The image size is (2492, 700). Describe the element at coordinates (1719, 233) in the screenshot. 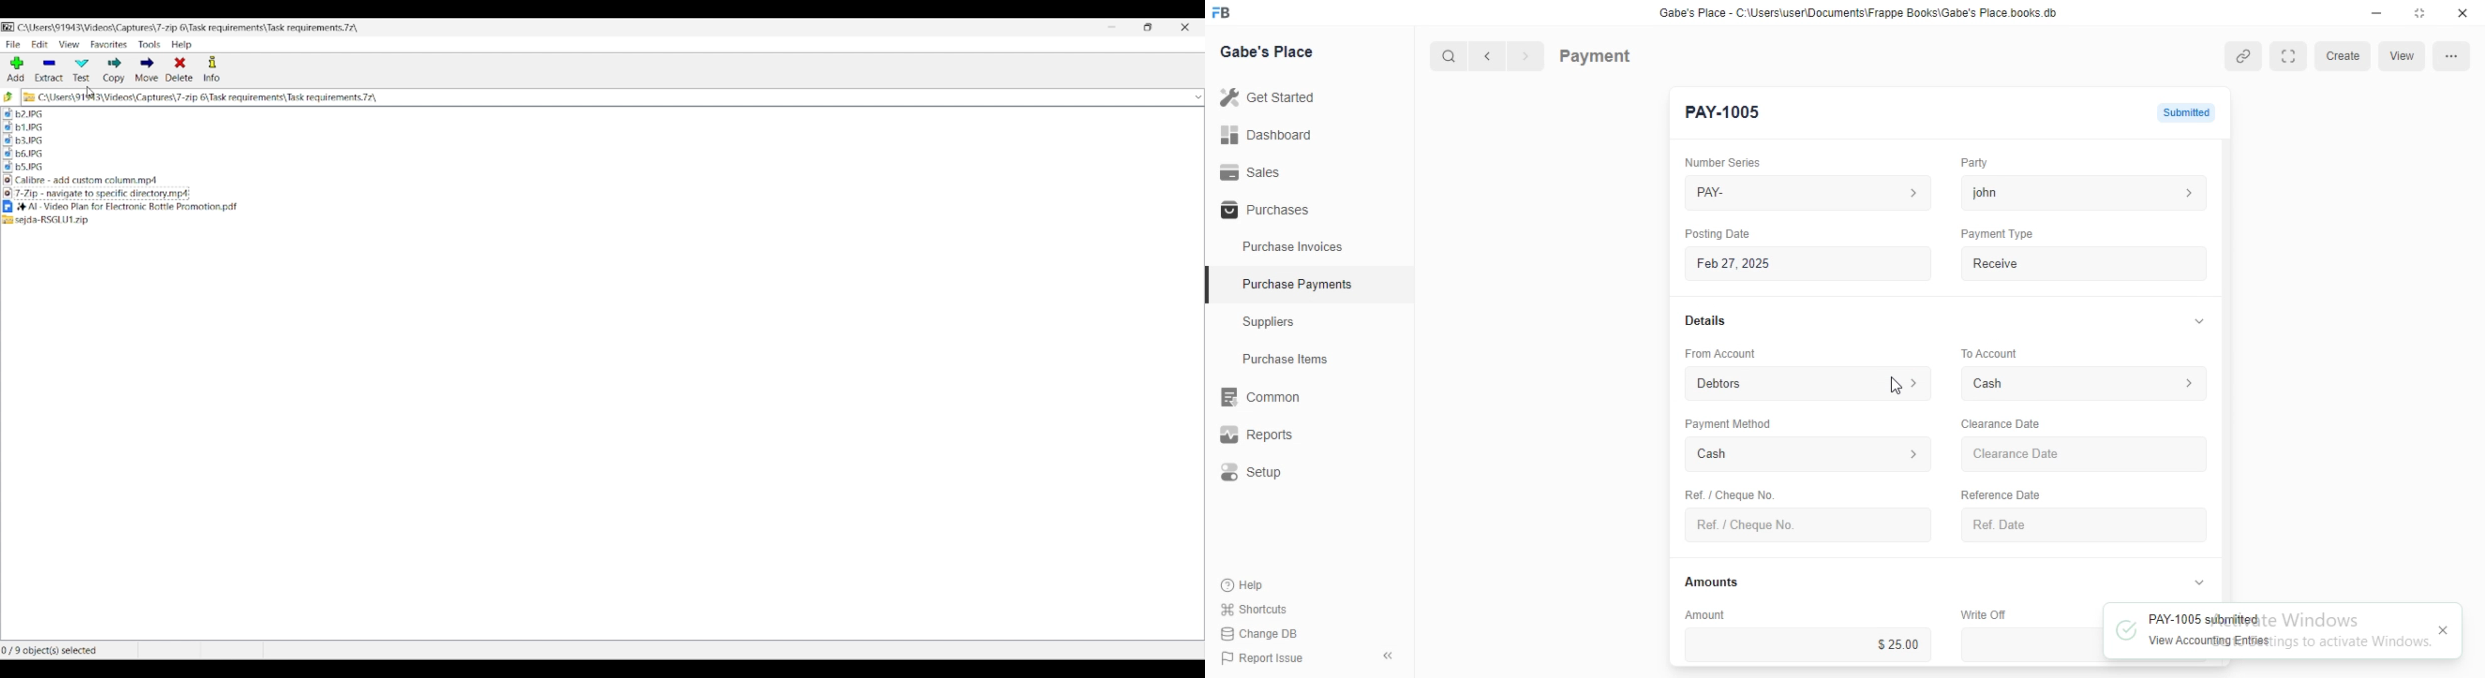

I see `Posting Date` at that location.